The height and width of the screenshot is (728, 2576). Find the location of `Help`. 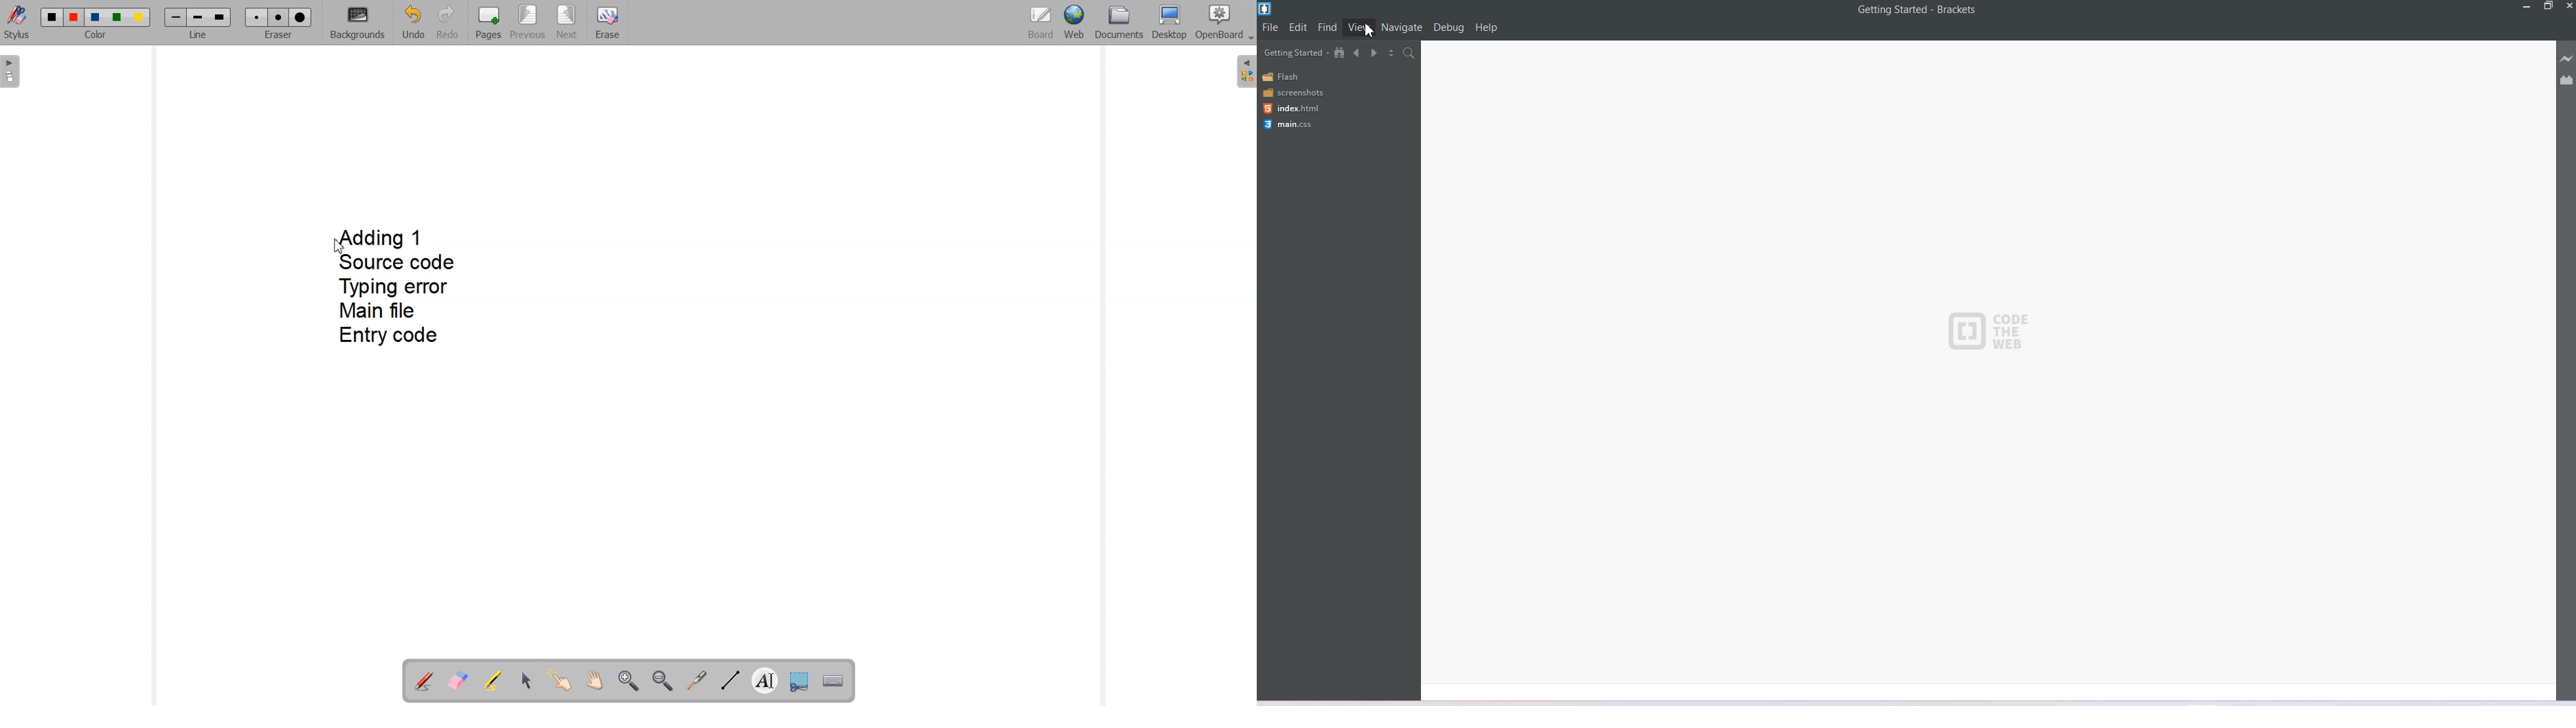

Help is located at coordinates (1486, 27).